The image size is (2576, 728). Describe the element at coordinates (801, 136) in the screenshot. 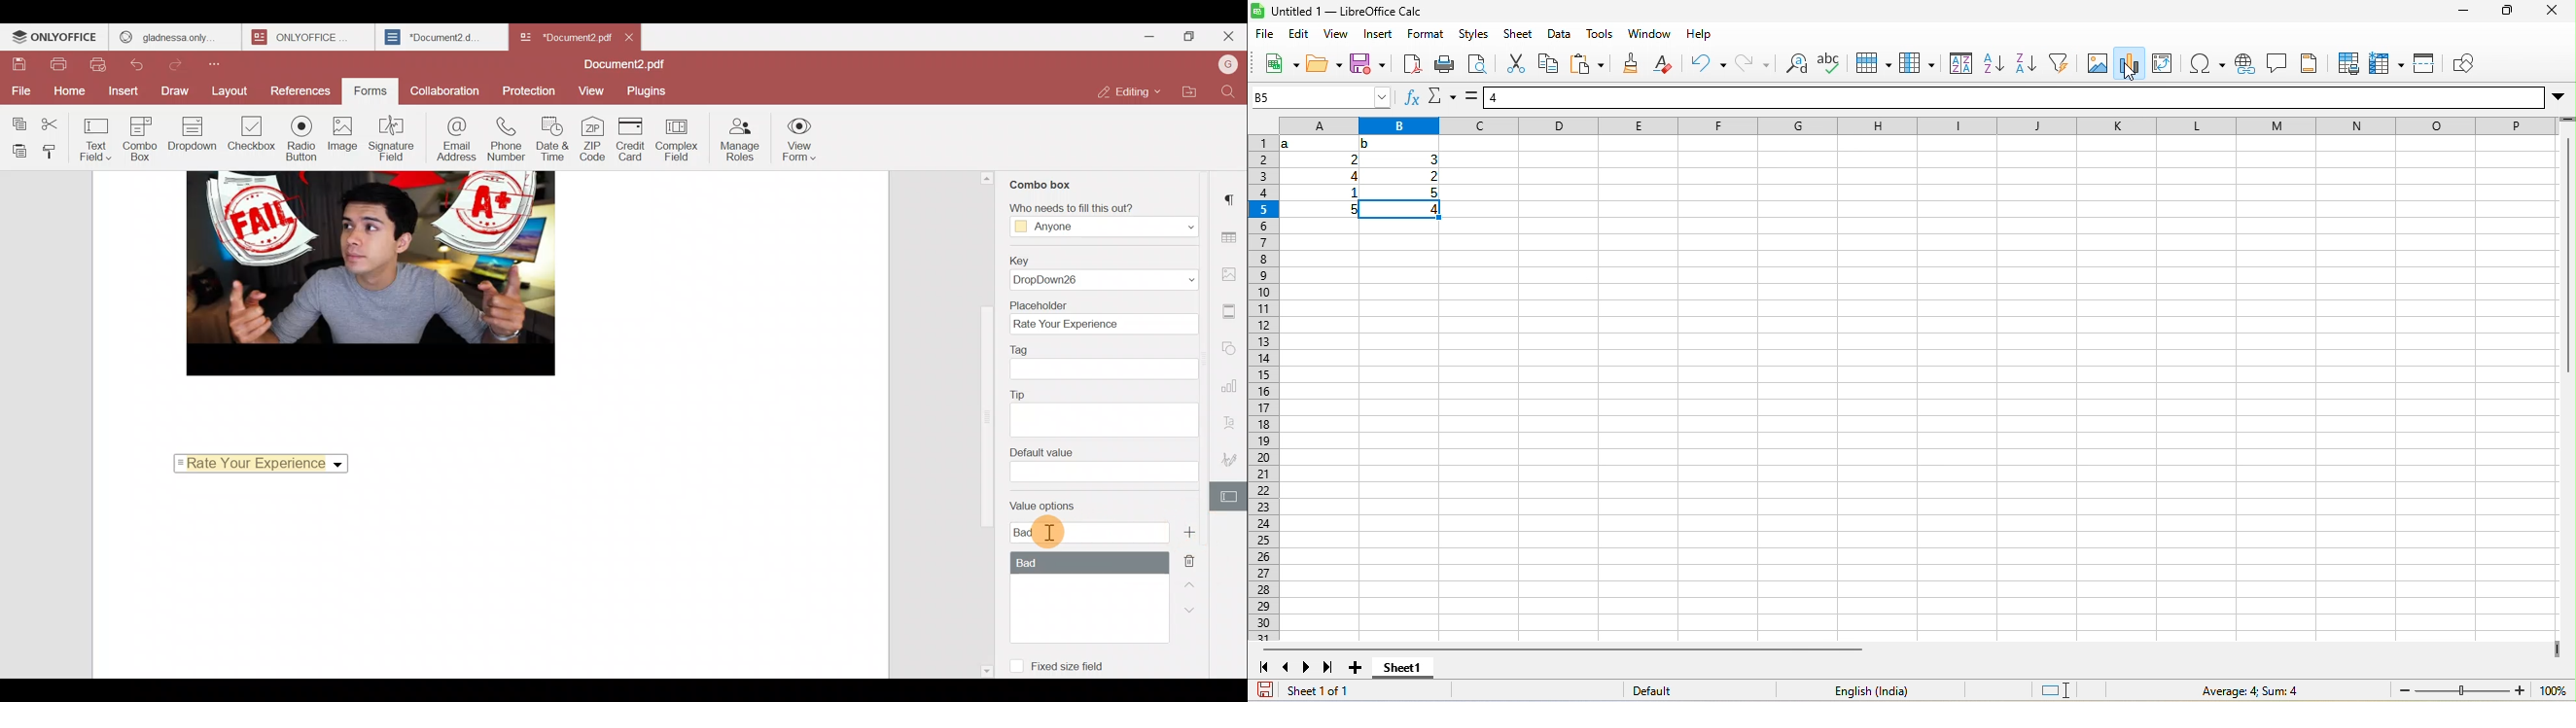

I see `View form` at that location.